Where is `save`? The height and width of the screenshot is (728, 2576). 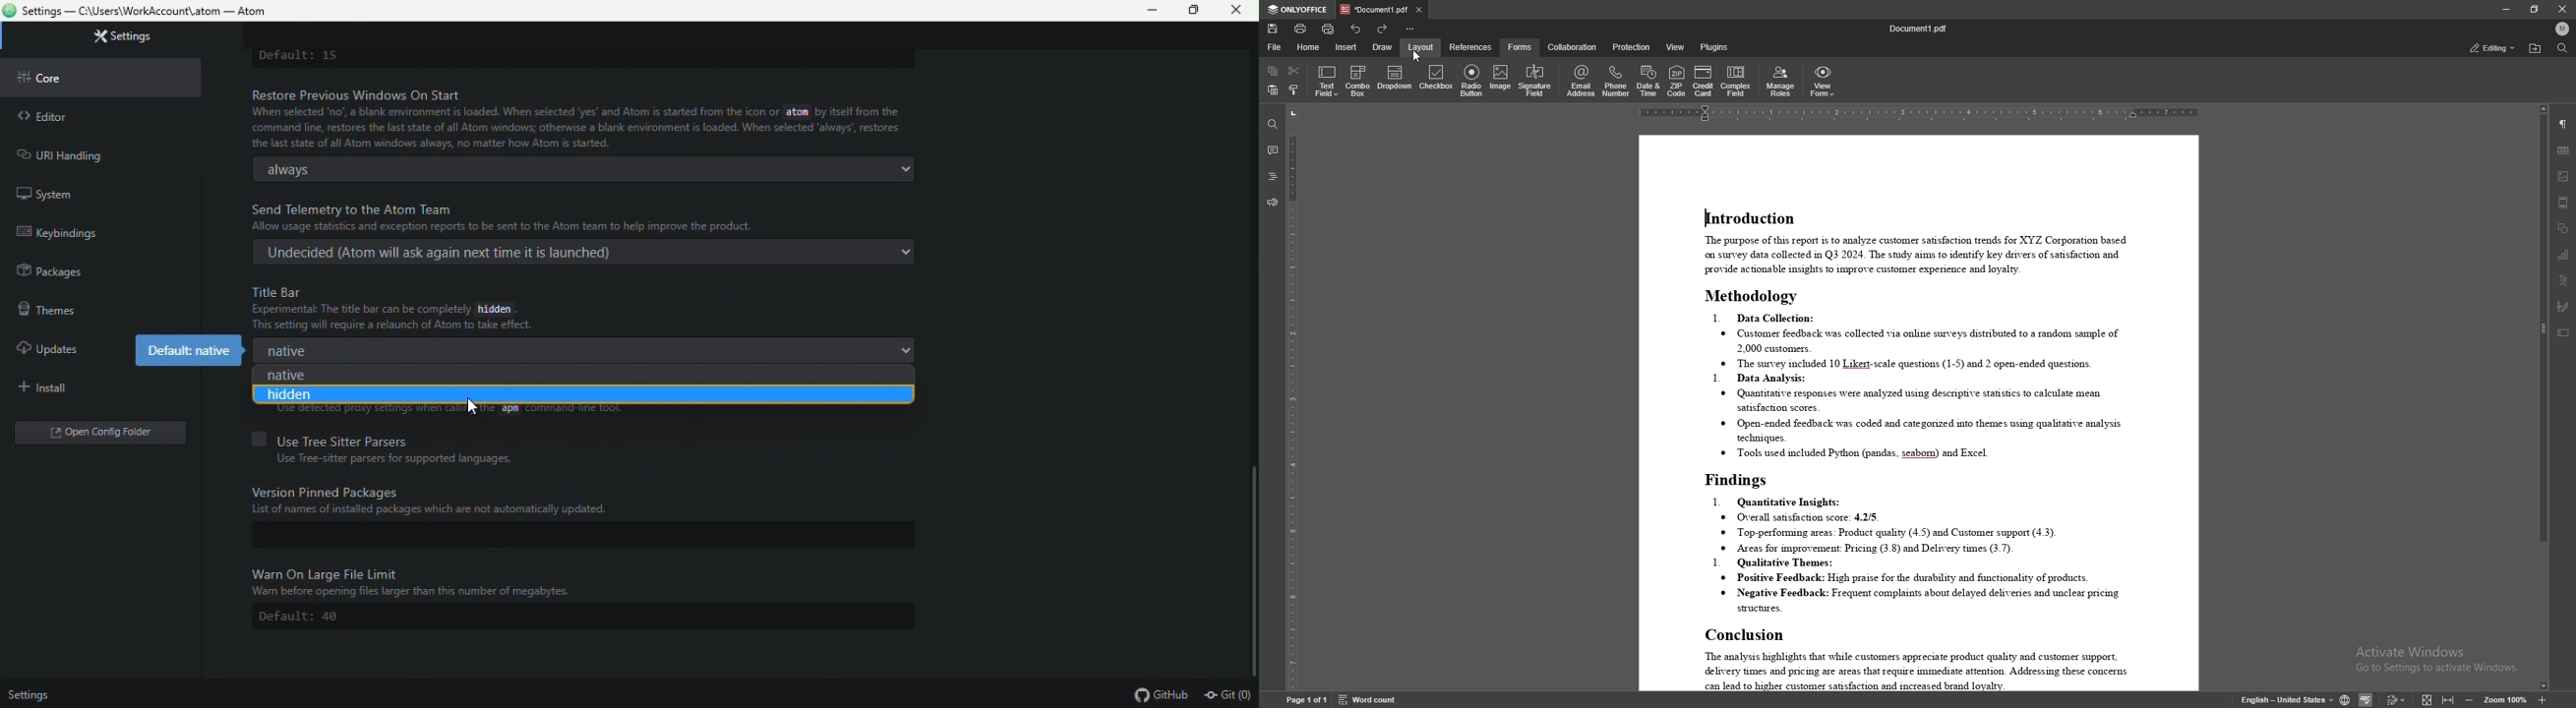 save is located at coordinates (1272, 29).